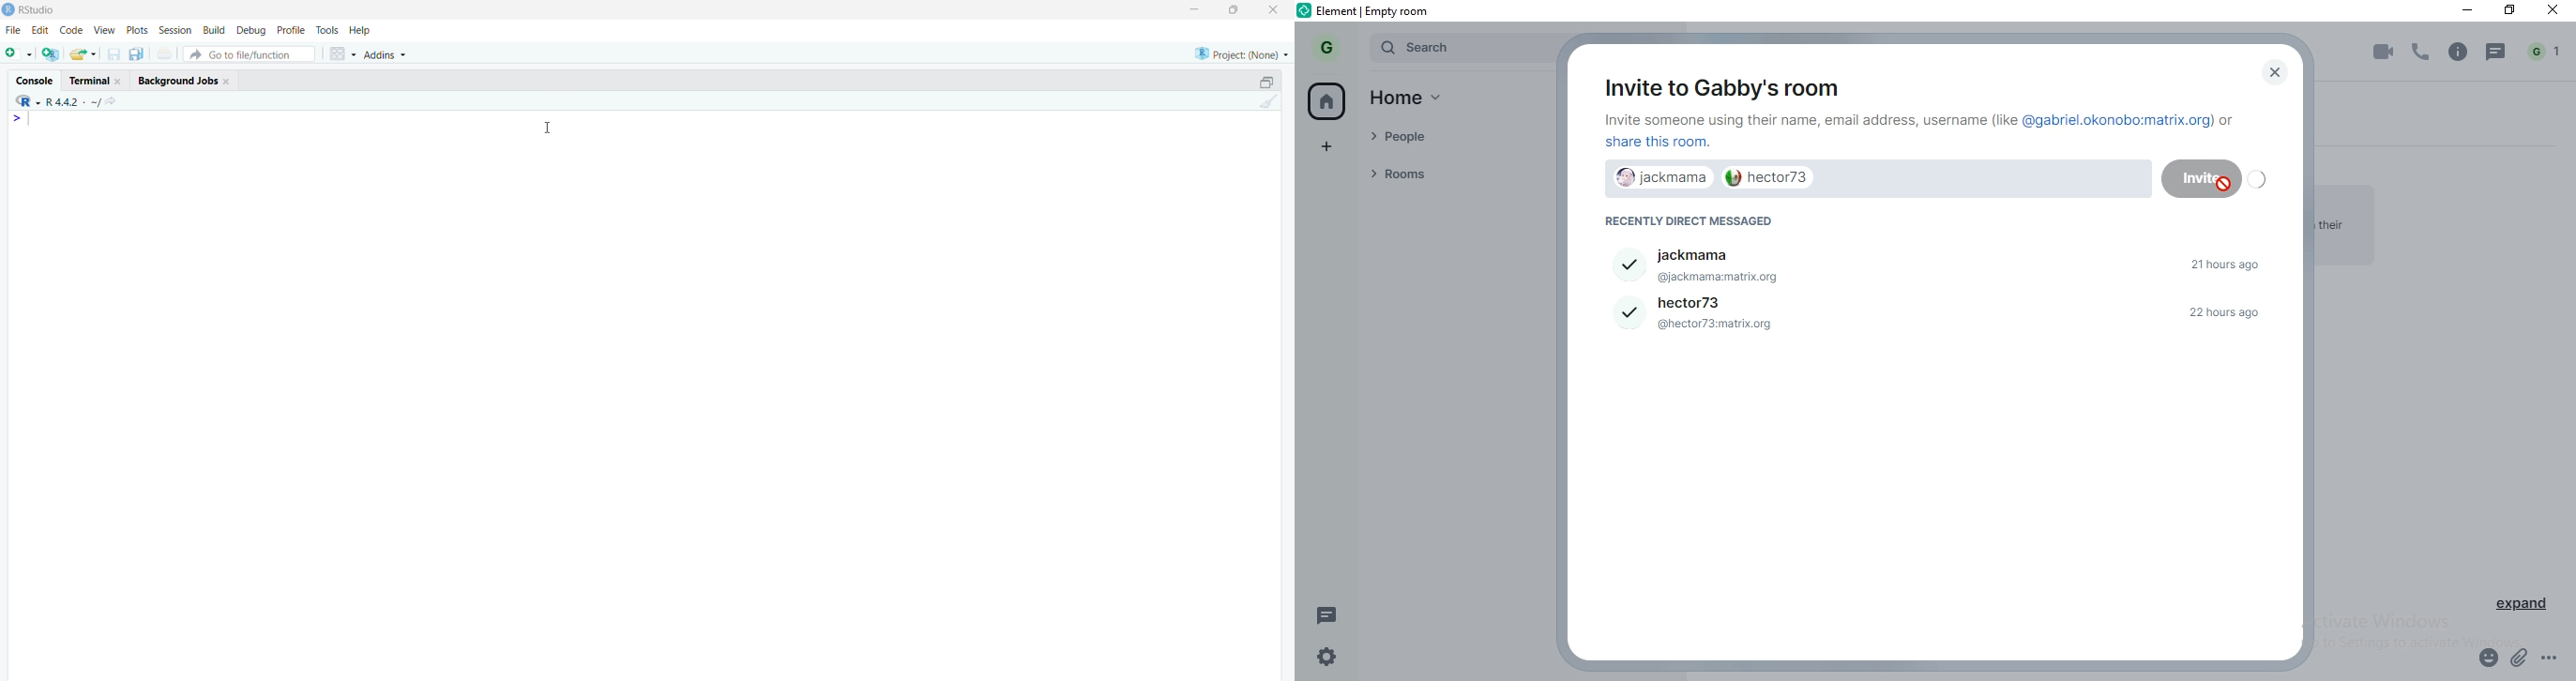 The height and width of the screenshot is (700, 2576). I want to click on grid view, so click(342, 53).